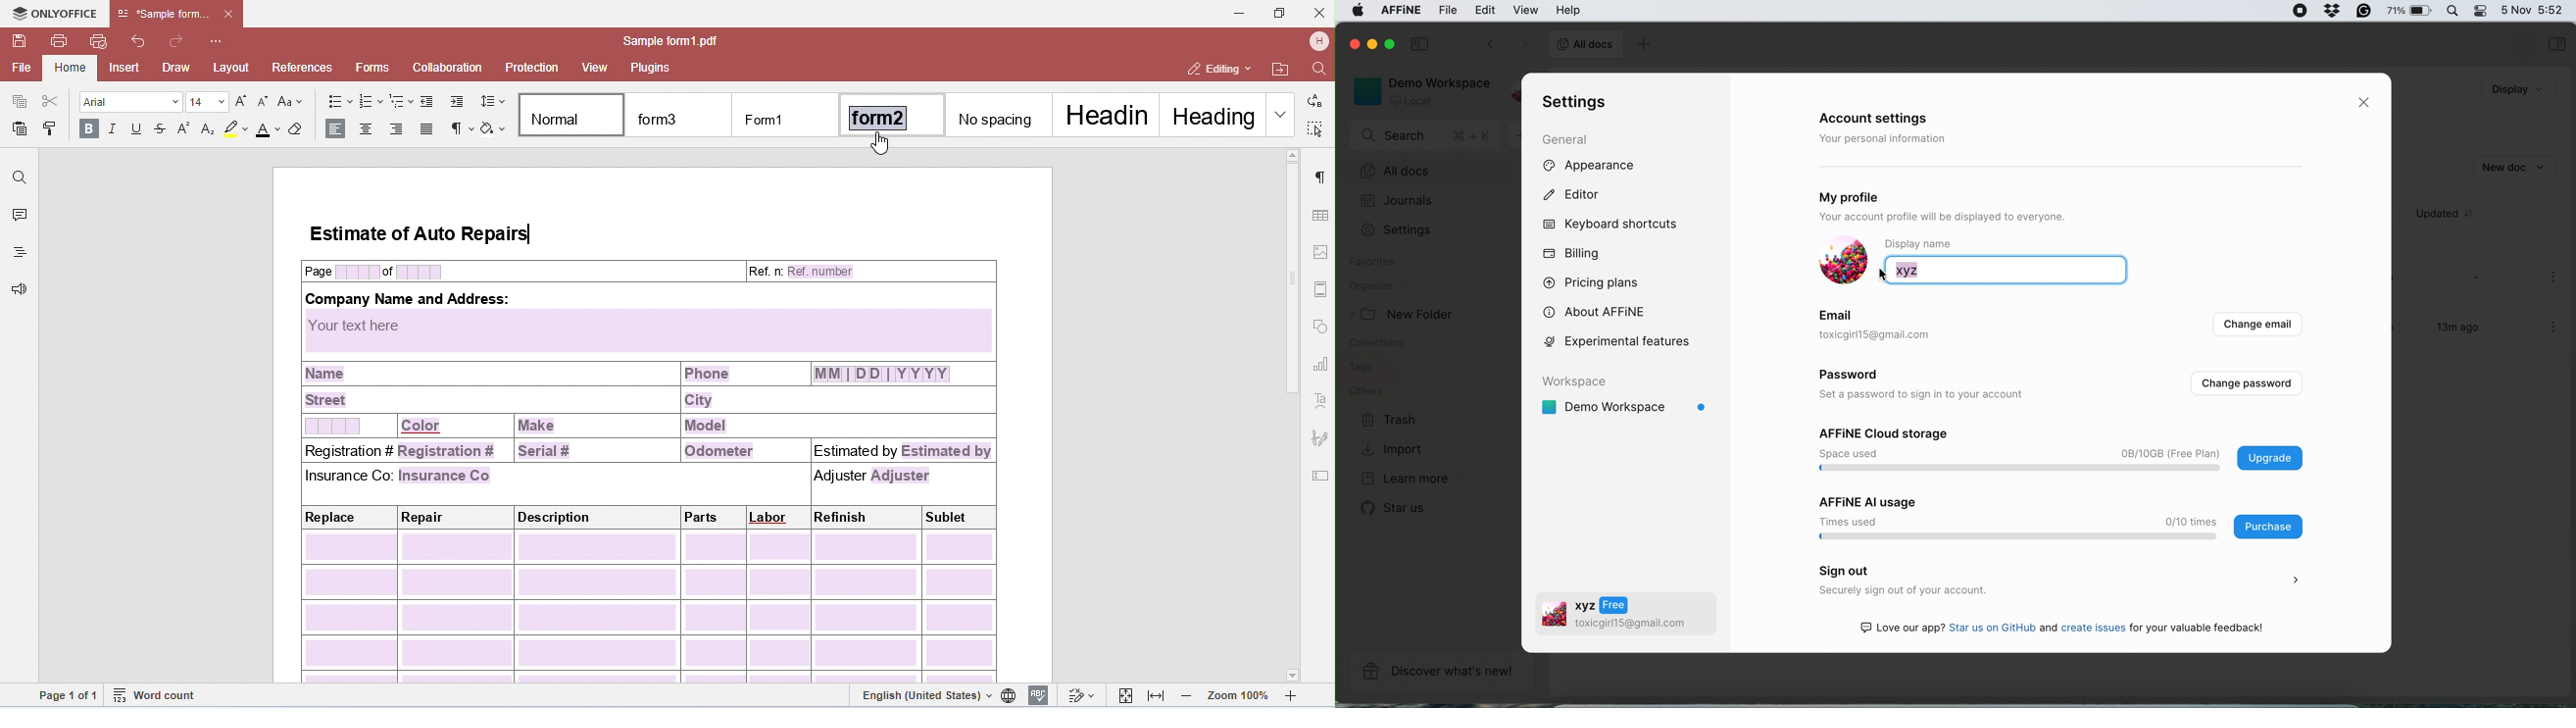  What do you see at coordinates (1376, 287) in the screenshot?
I see `organize` at bounding box center [1376, 287].